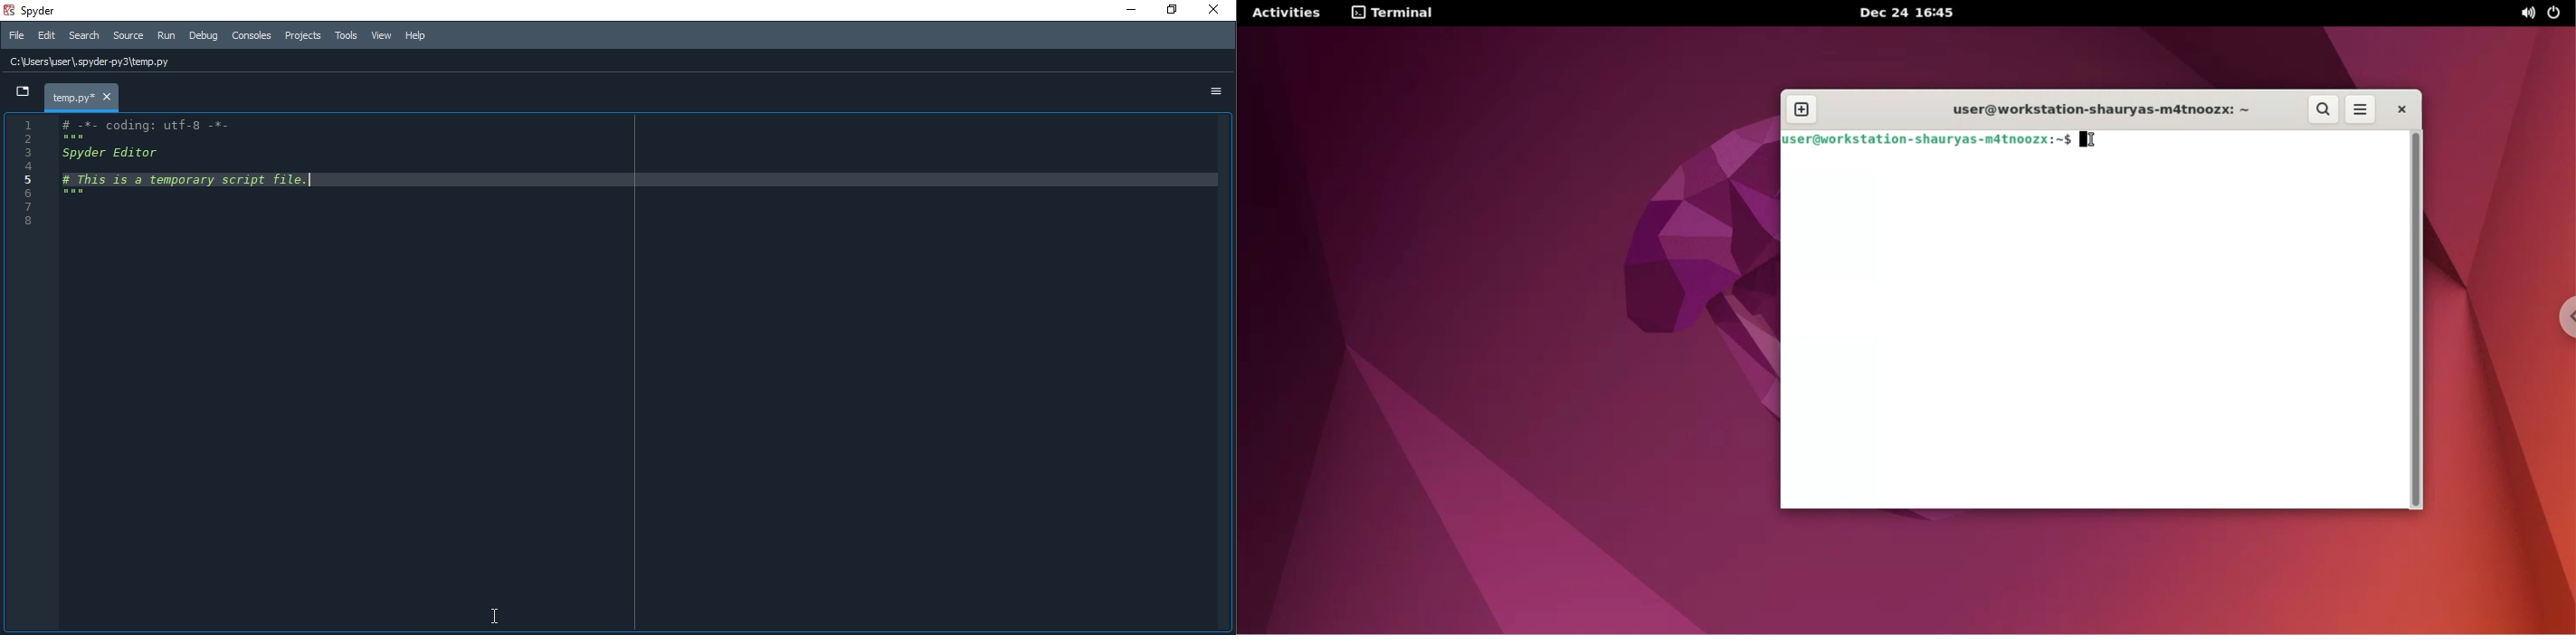 The height and width of the screenshot is (644, 2576). Describe the element at coordinates (79, 96) in the screenshot. I see `tab title` at that location.